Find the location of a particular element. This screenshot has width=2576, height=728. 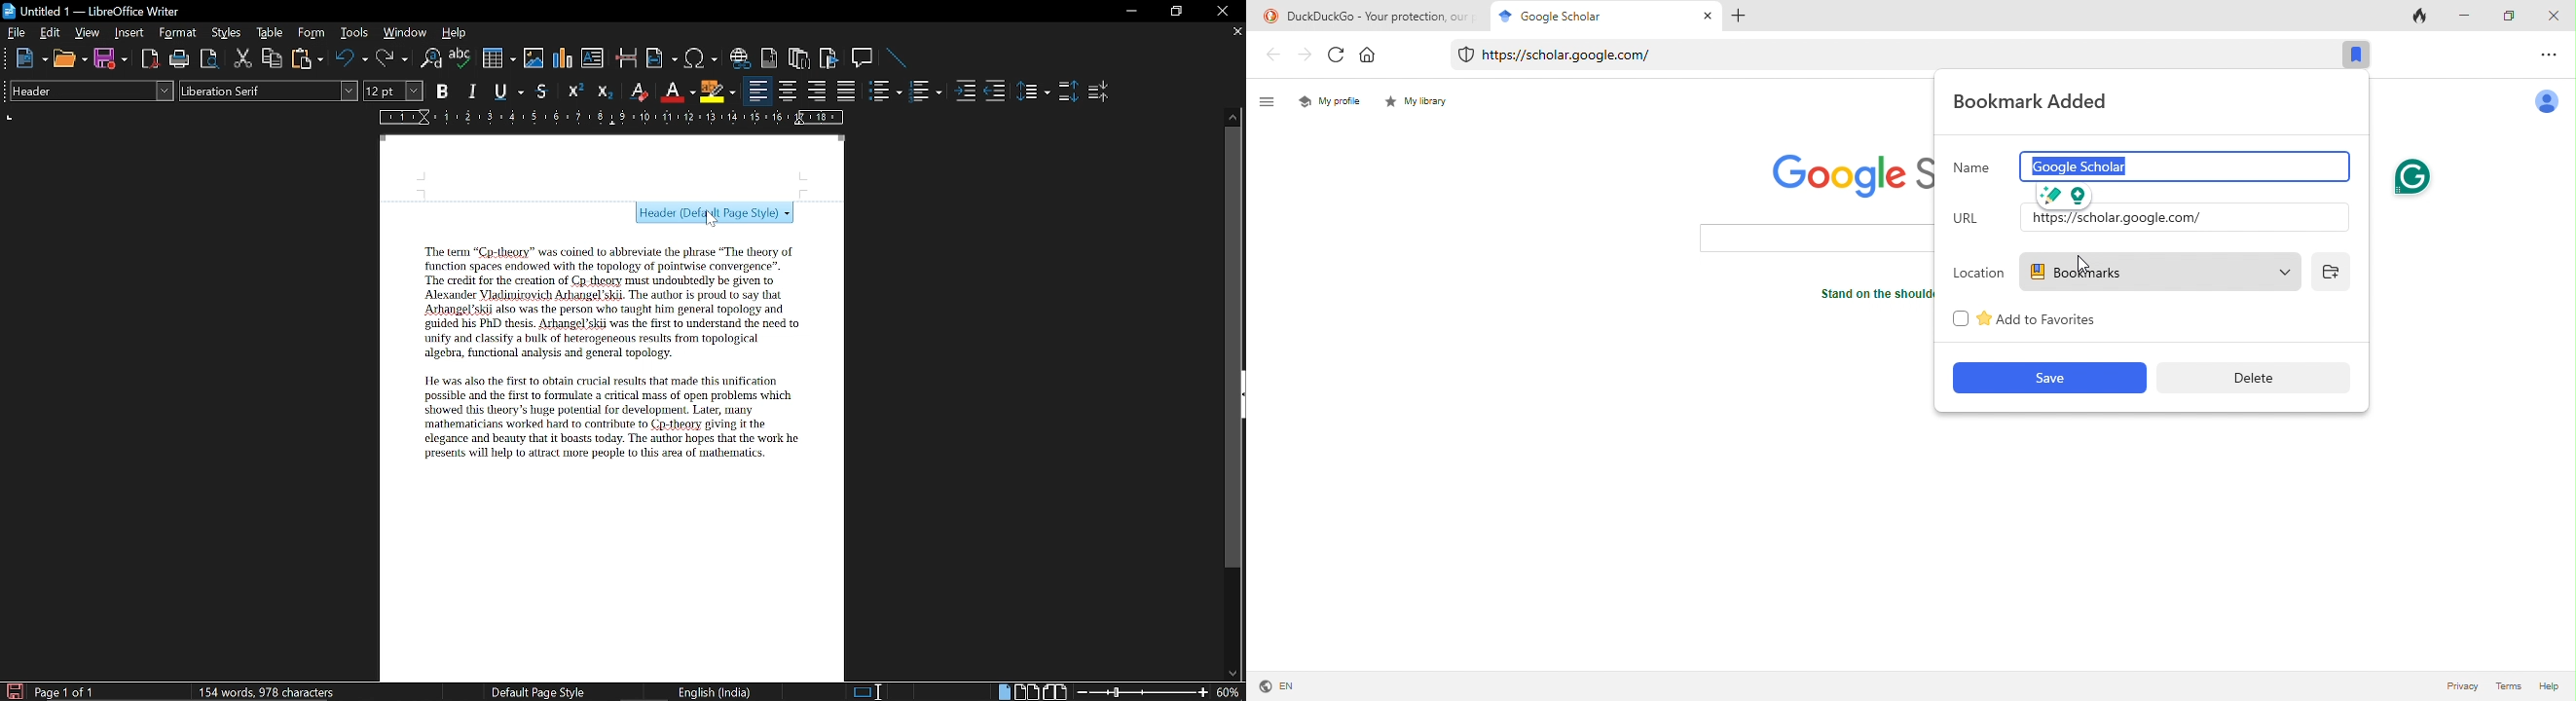

input url is located at coordinates (2184, 220).